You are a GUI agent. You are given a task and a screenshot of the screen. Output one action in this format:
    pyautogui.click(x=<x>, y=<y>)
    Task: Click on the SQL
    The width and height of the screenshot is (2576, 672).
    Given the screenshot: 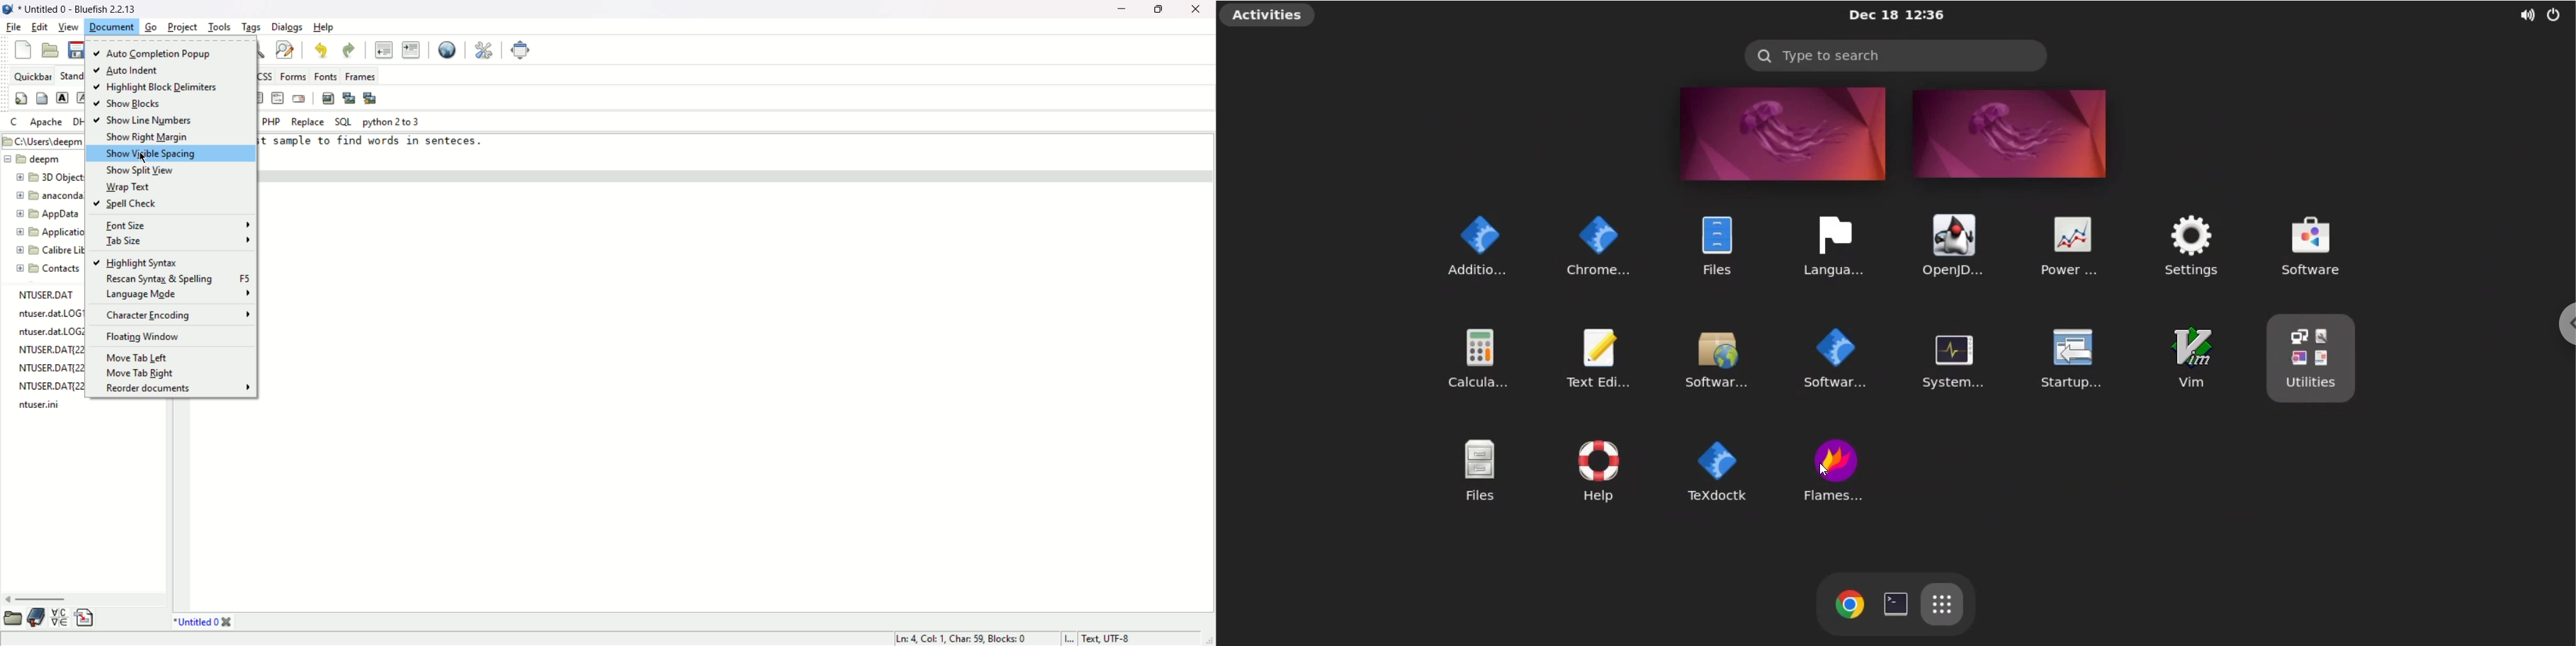 What is the action you would take?
    pyautogui.click(x=343, y=122)
    